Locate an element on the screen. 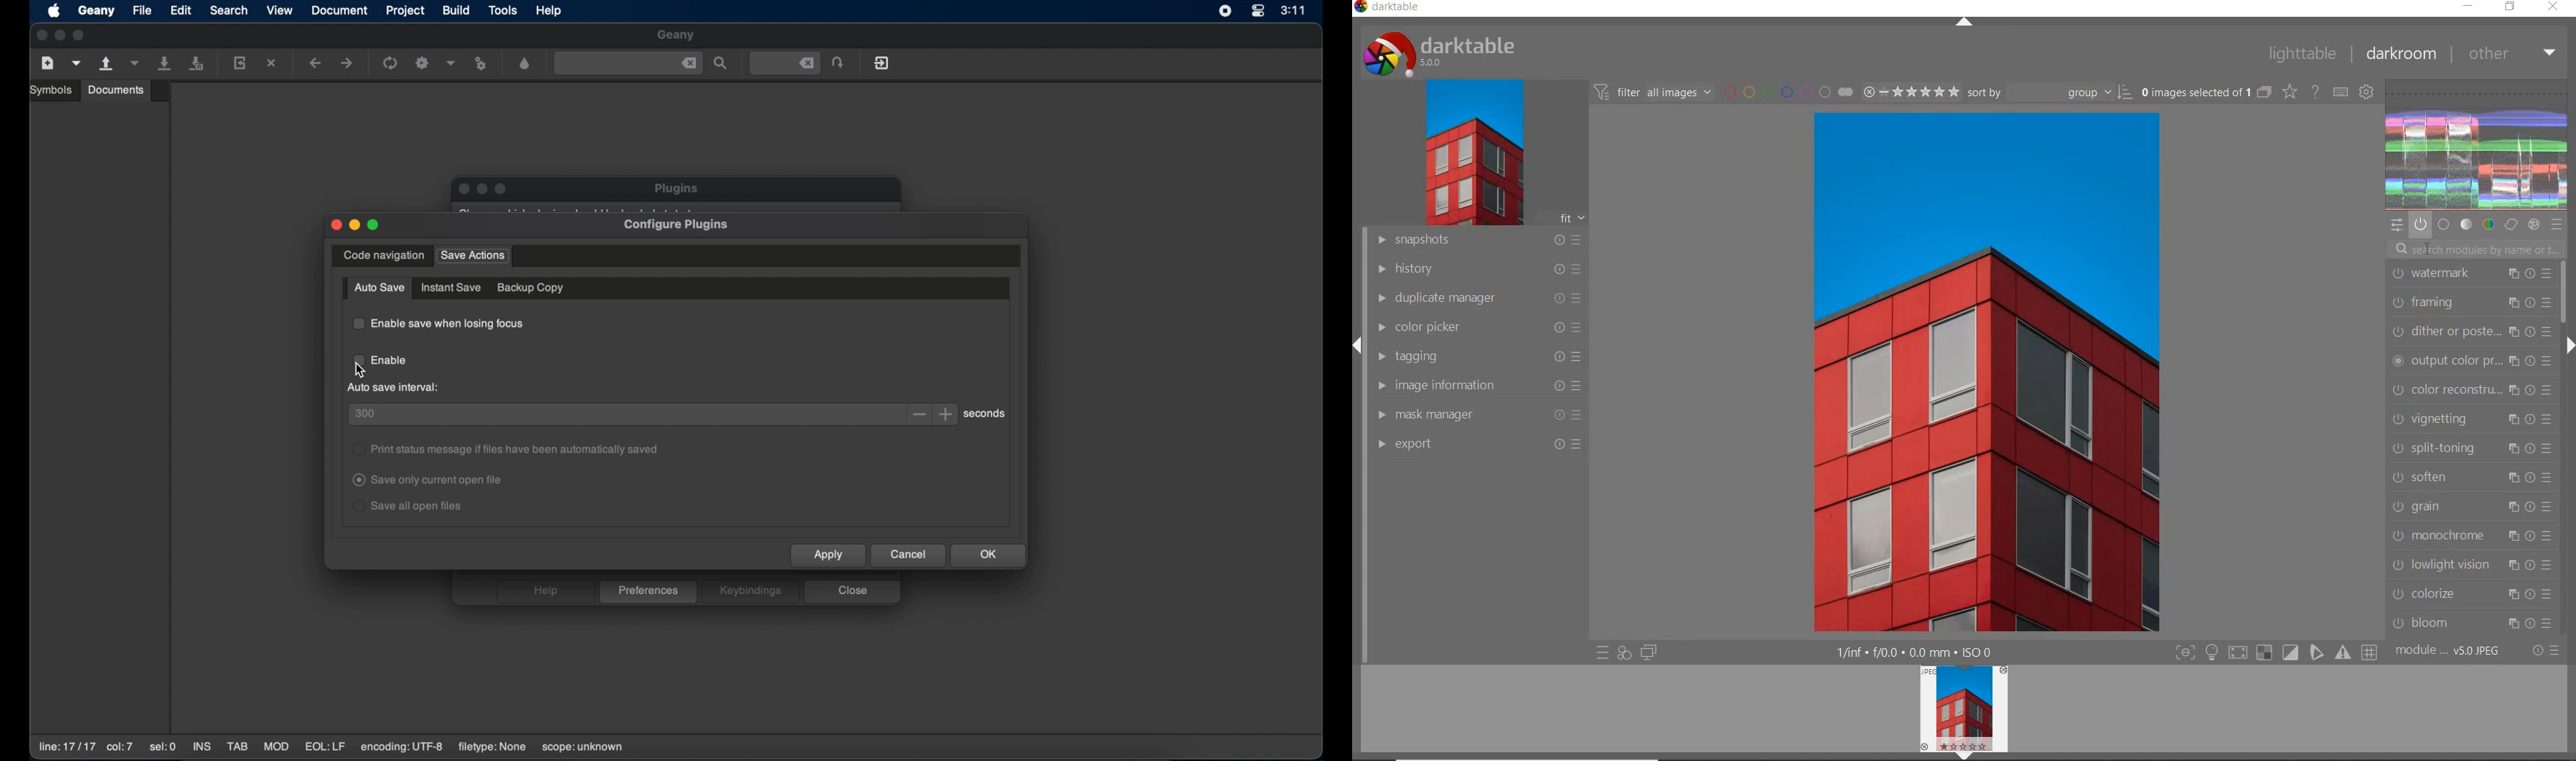  close is located at coordinates (2553, 8).